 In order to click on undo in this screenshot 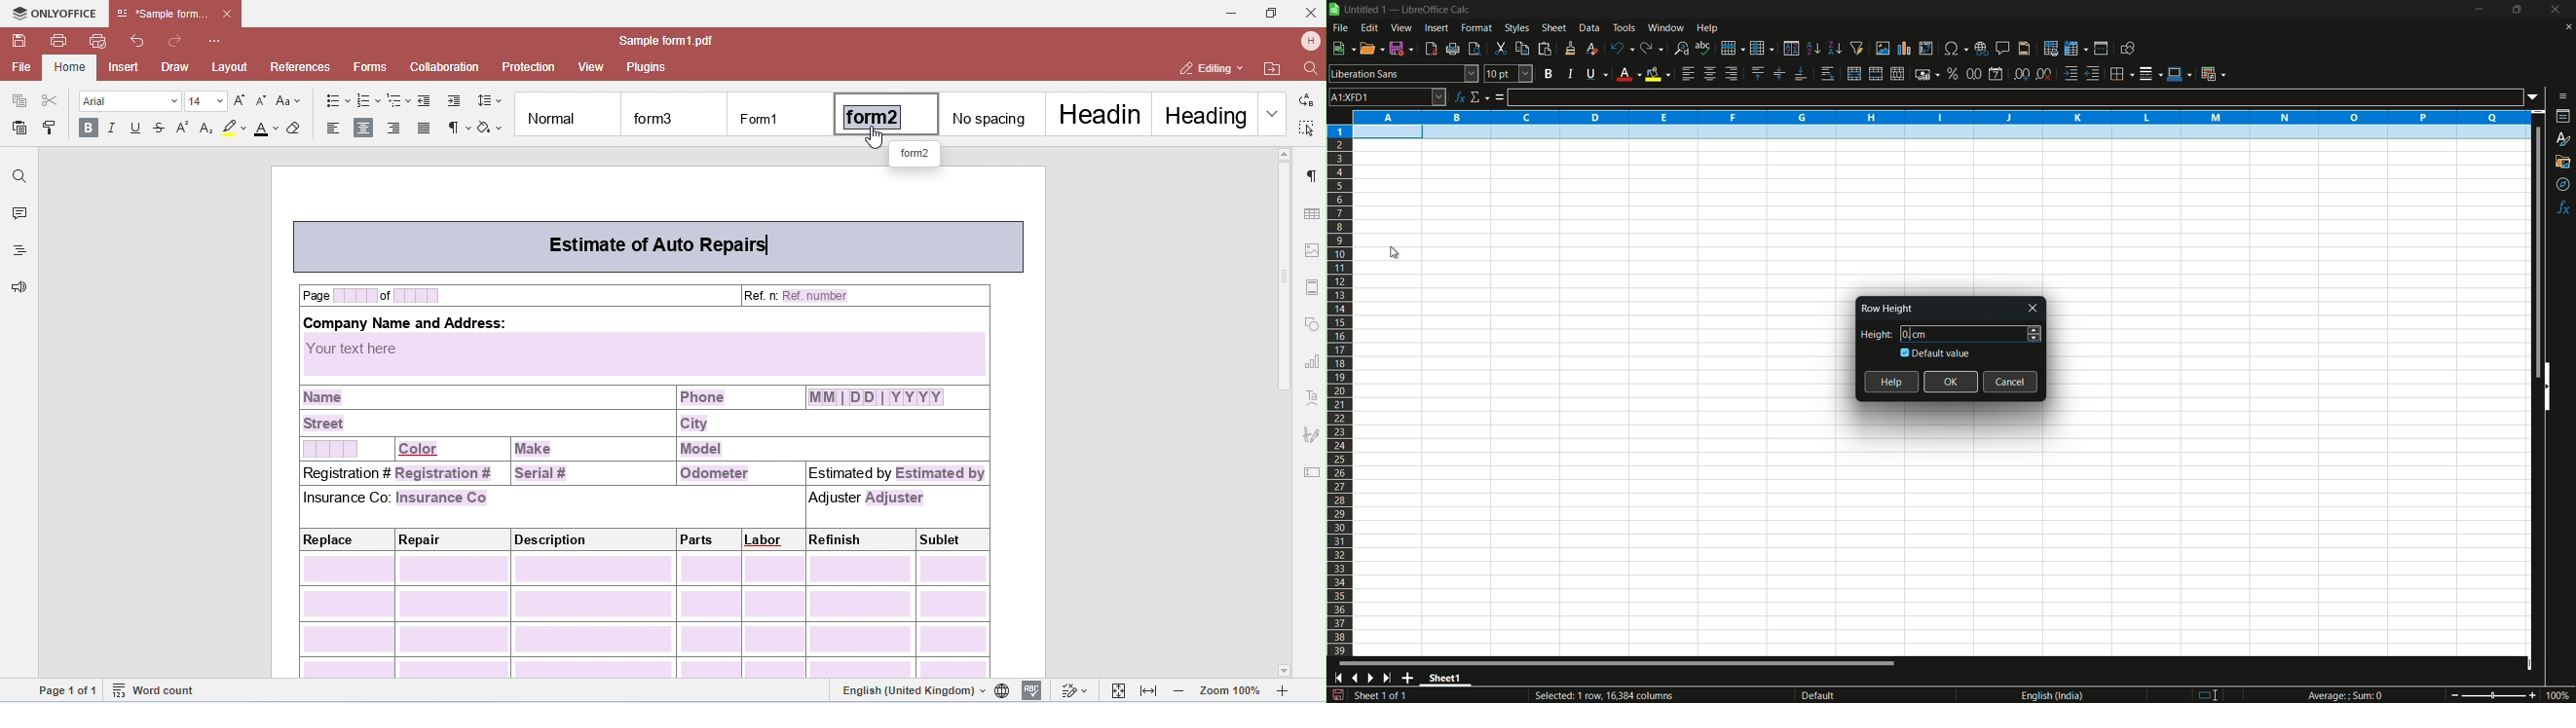, I will do `click(1619, 48)`.